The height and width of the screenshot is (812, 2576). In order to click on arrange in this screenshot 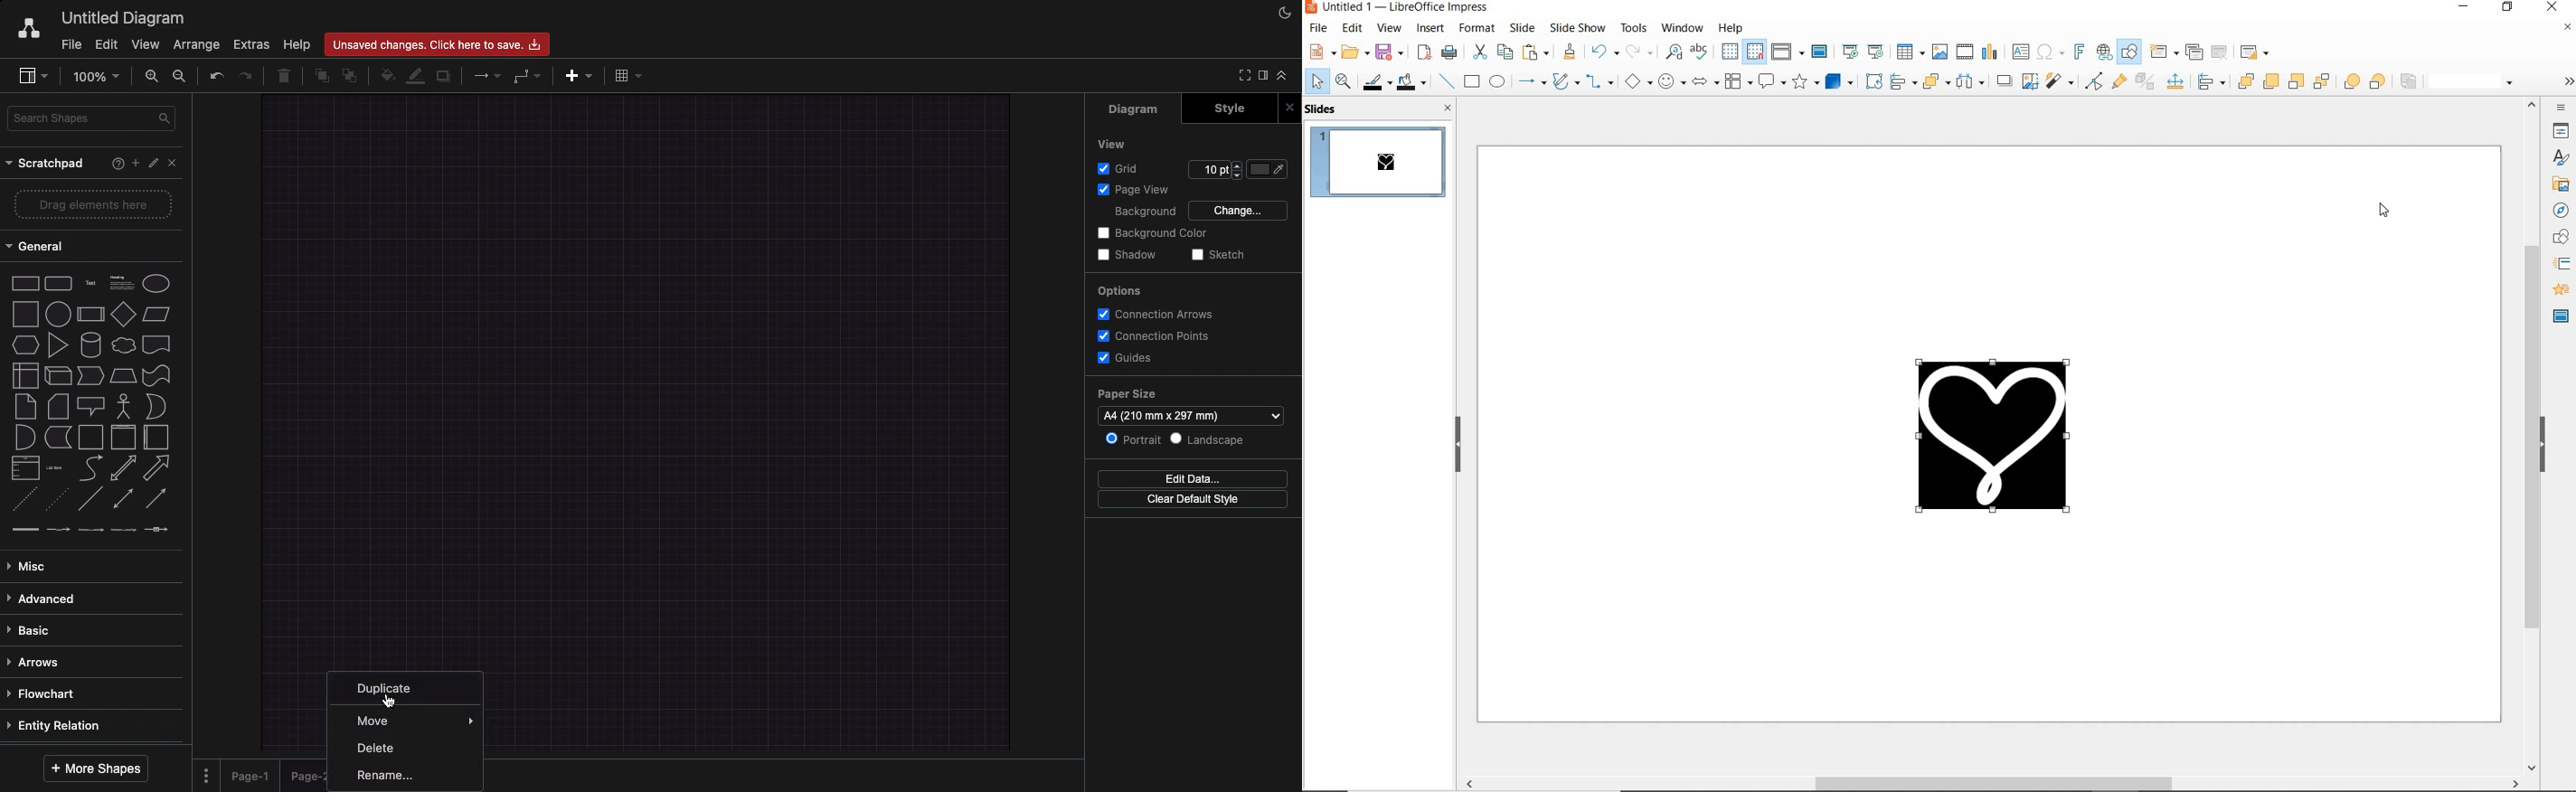, I will do `click(1934, 82)`.